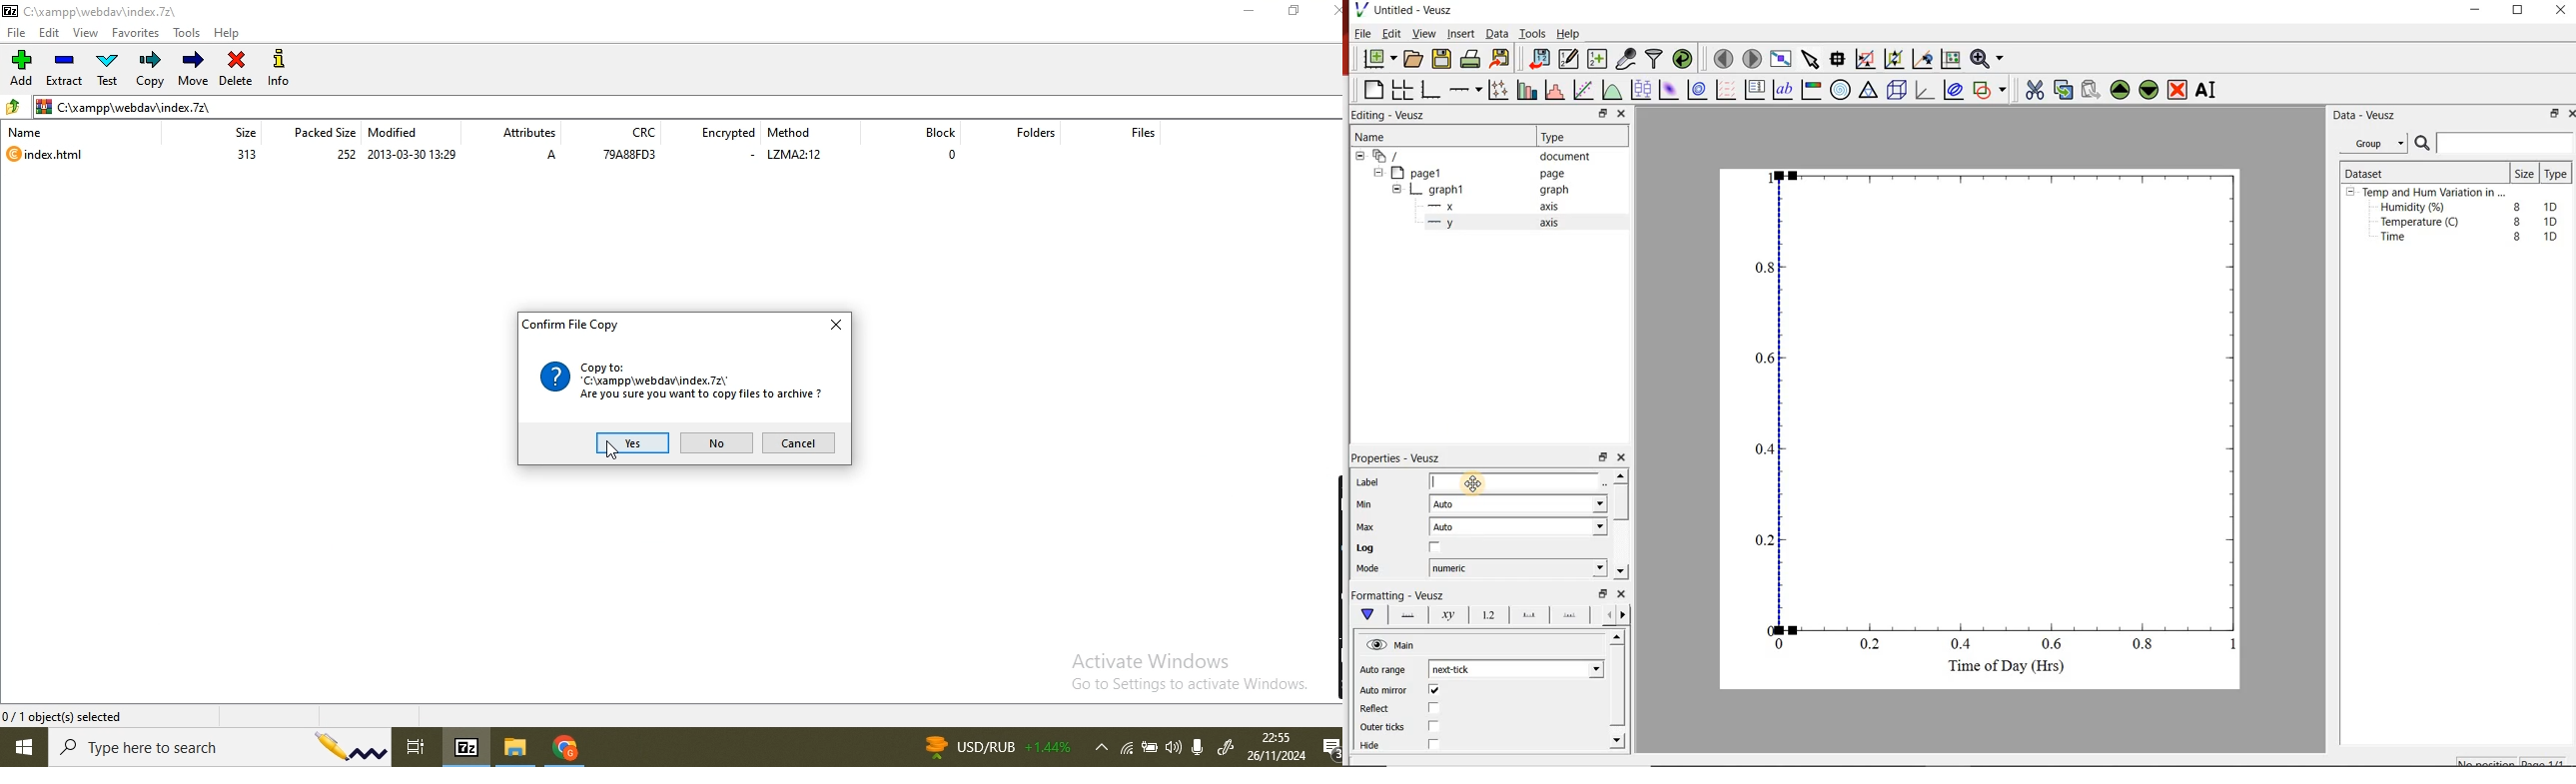  I want to click on file, so click(20, 33).